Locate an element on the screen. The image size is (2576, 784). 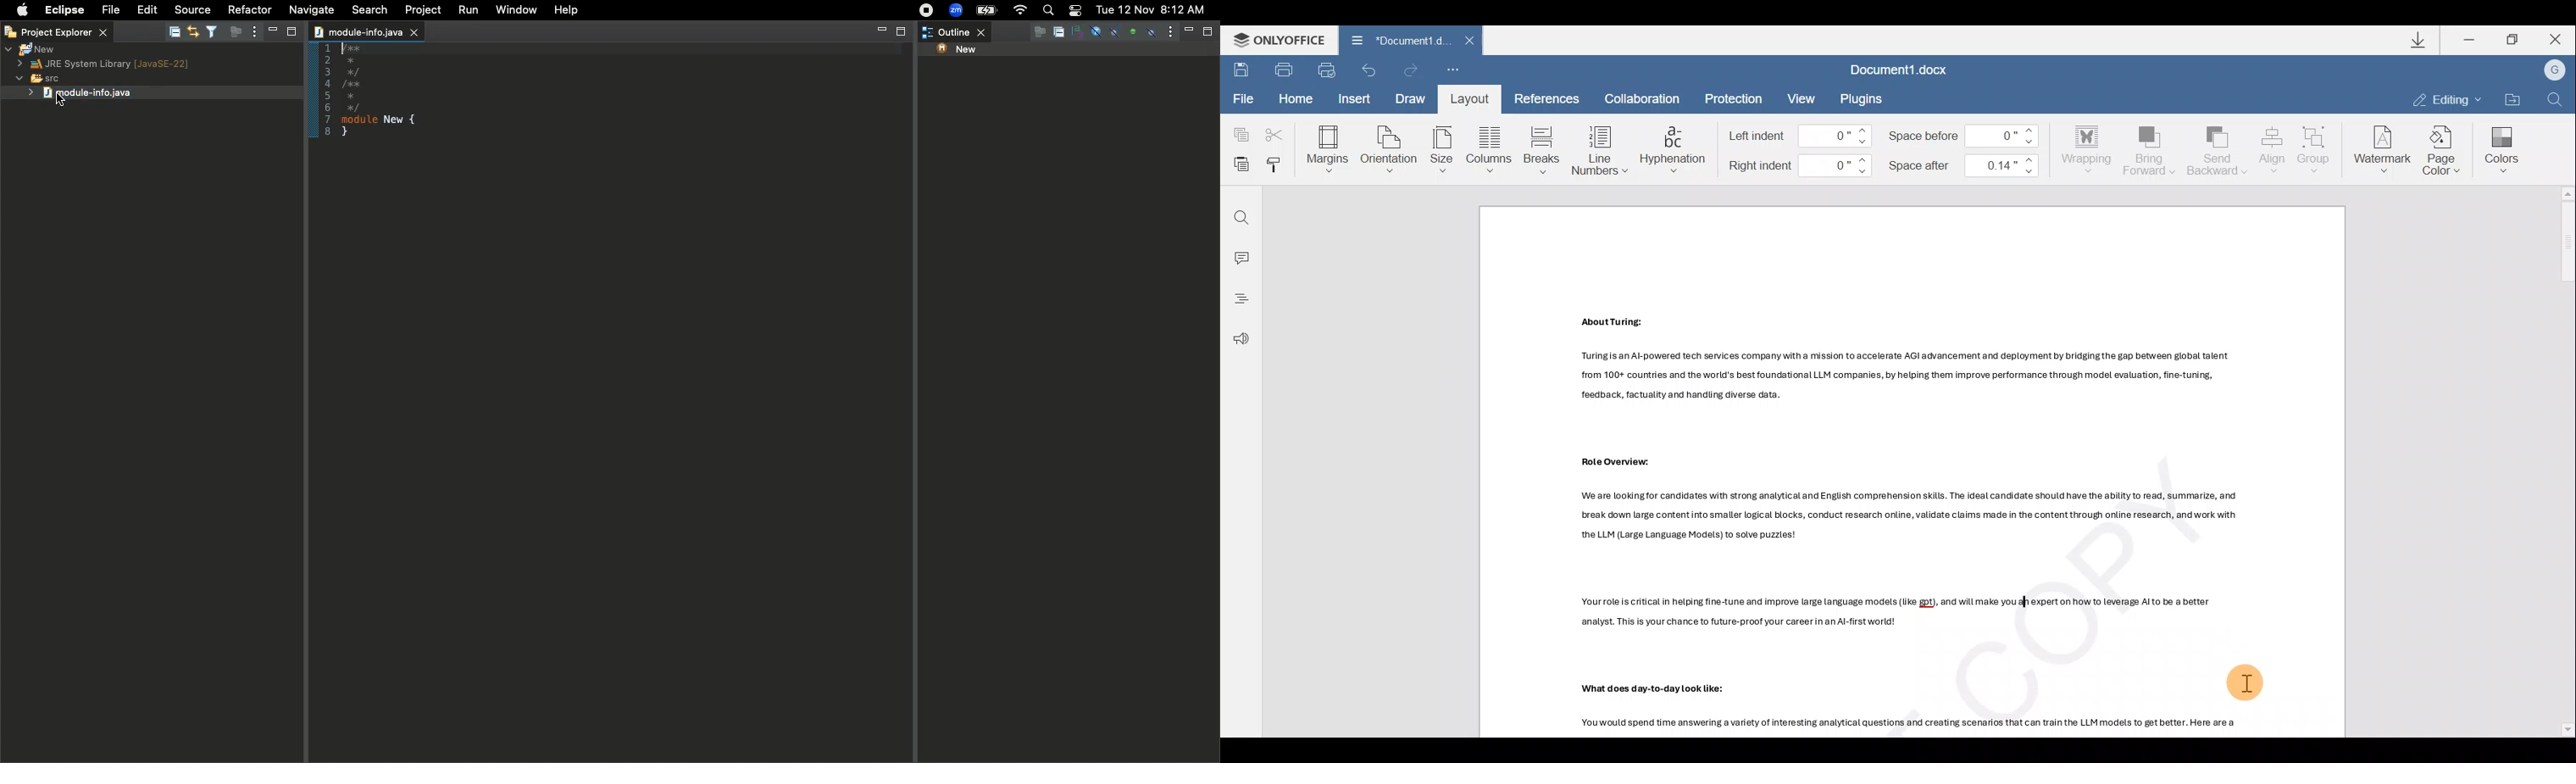
Paste is located at coordinates (1239, 165).